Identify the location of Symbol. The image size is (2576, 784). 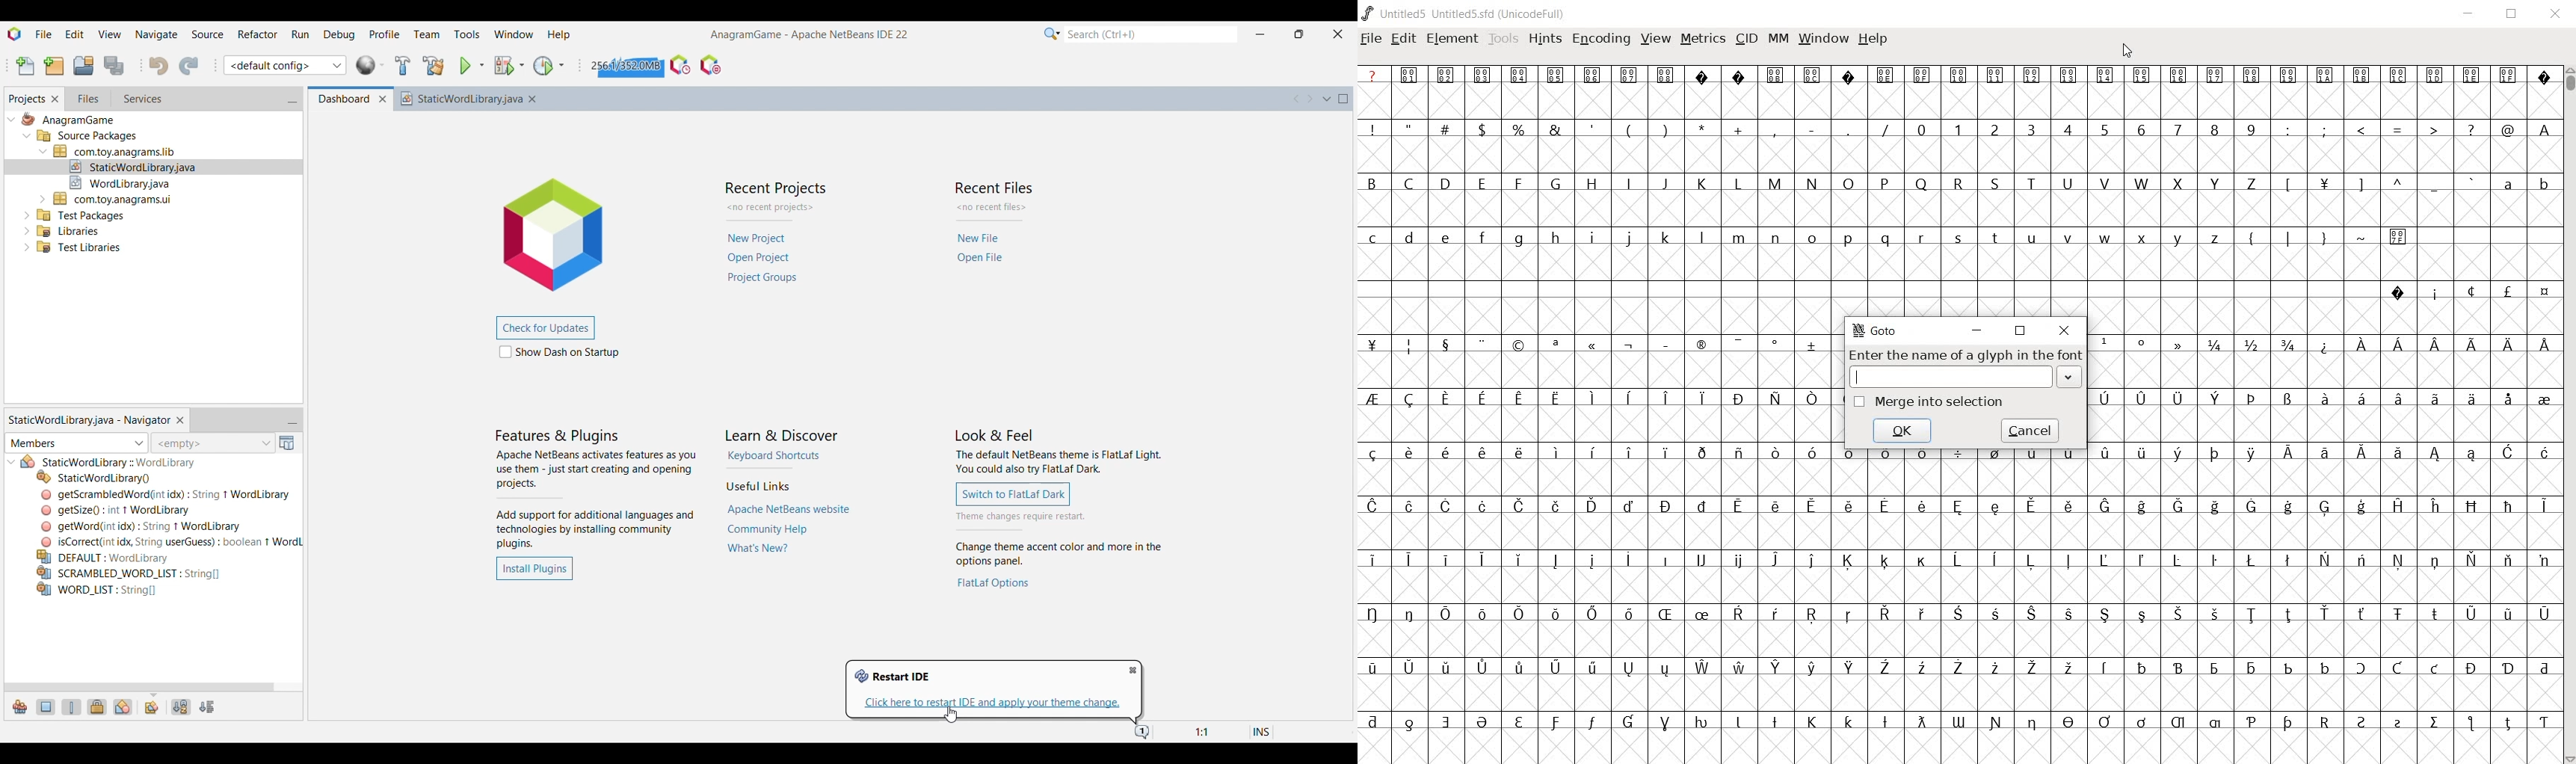
(2542, 559).